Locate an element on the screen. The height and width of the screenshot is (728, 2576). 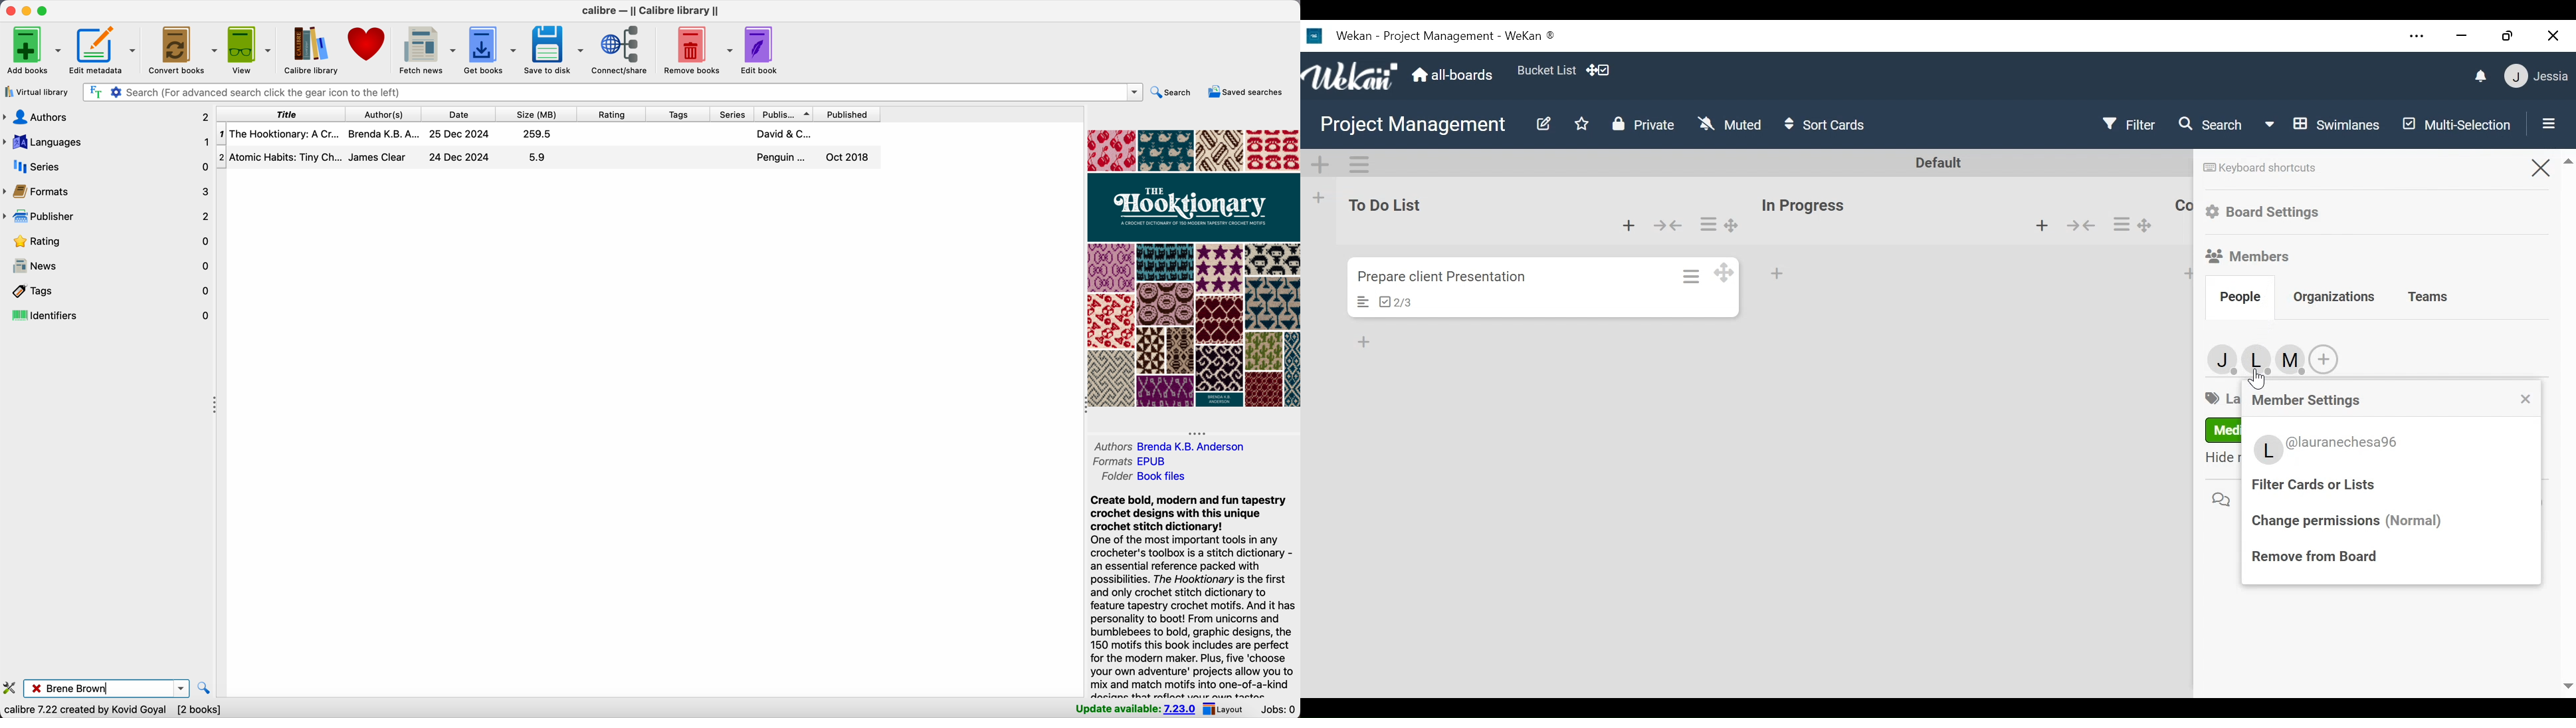
Sort Cards is located at coordinates (1825, 124).